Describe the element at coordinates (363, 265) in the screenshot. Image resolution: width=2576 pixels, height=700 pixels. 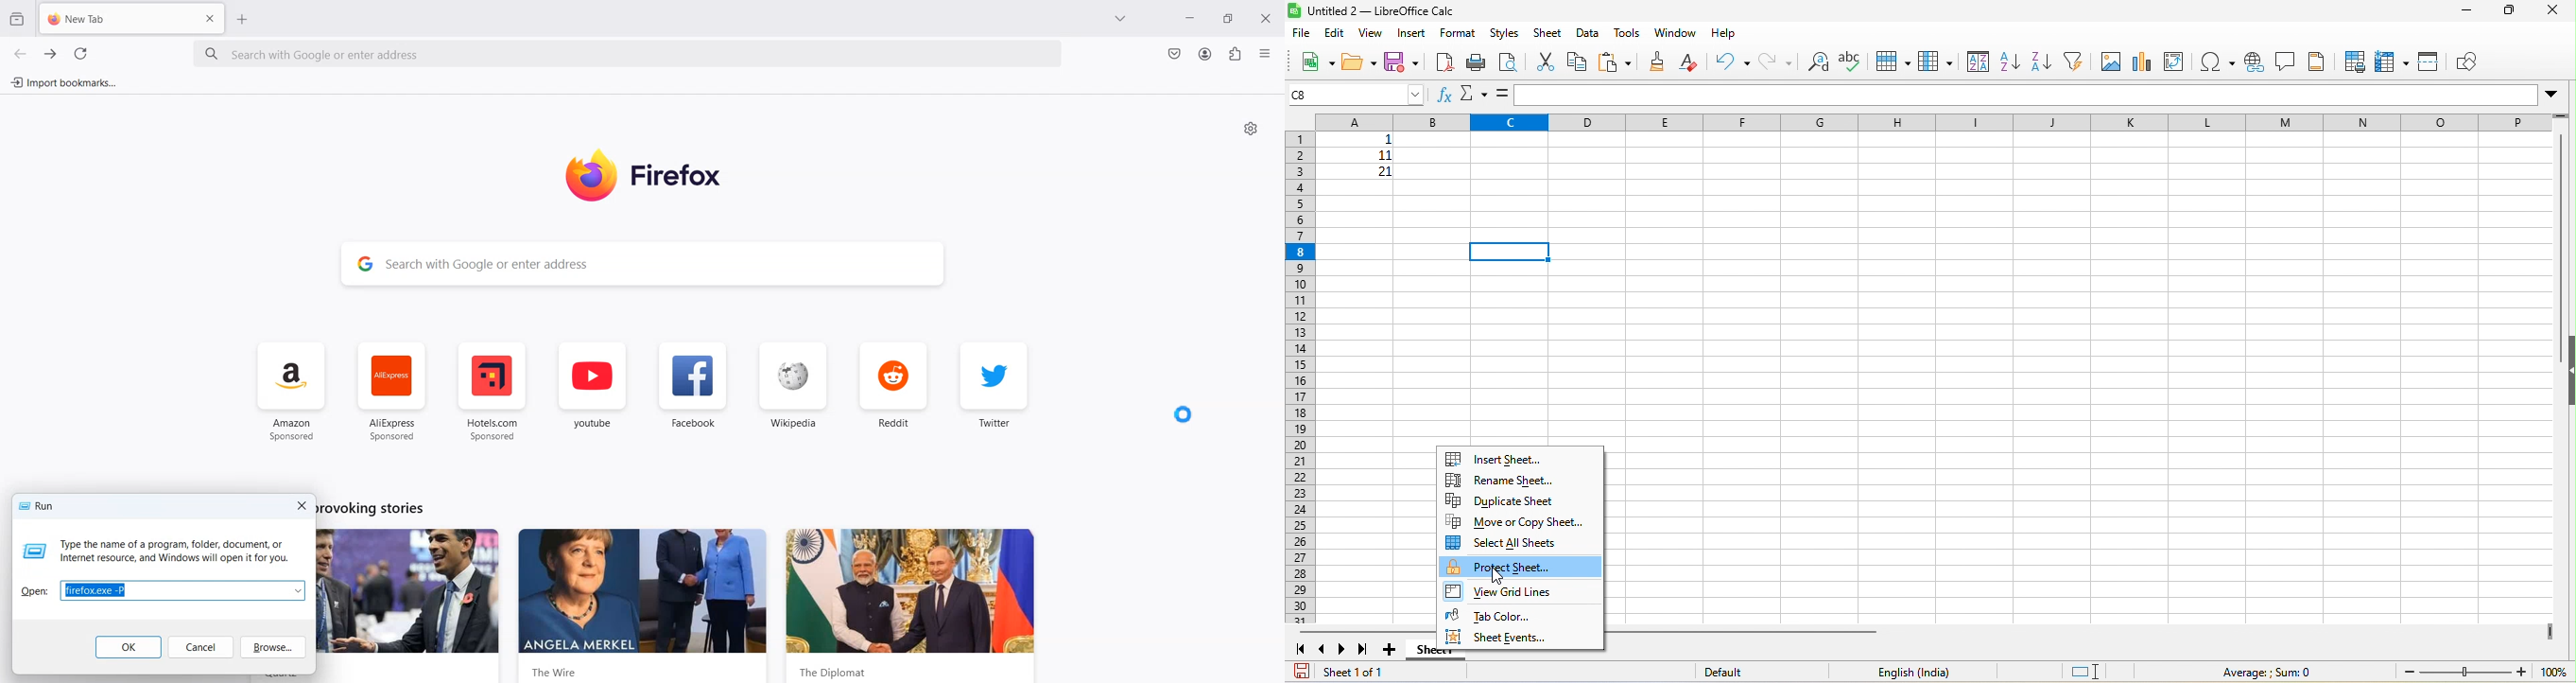
I see `google logo` at that location.